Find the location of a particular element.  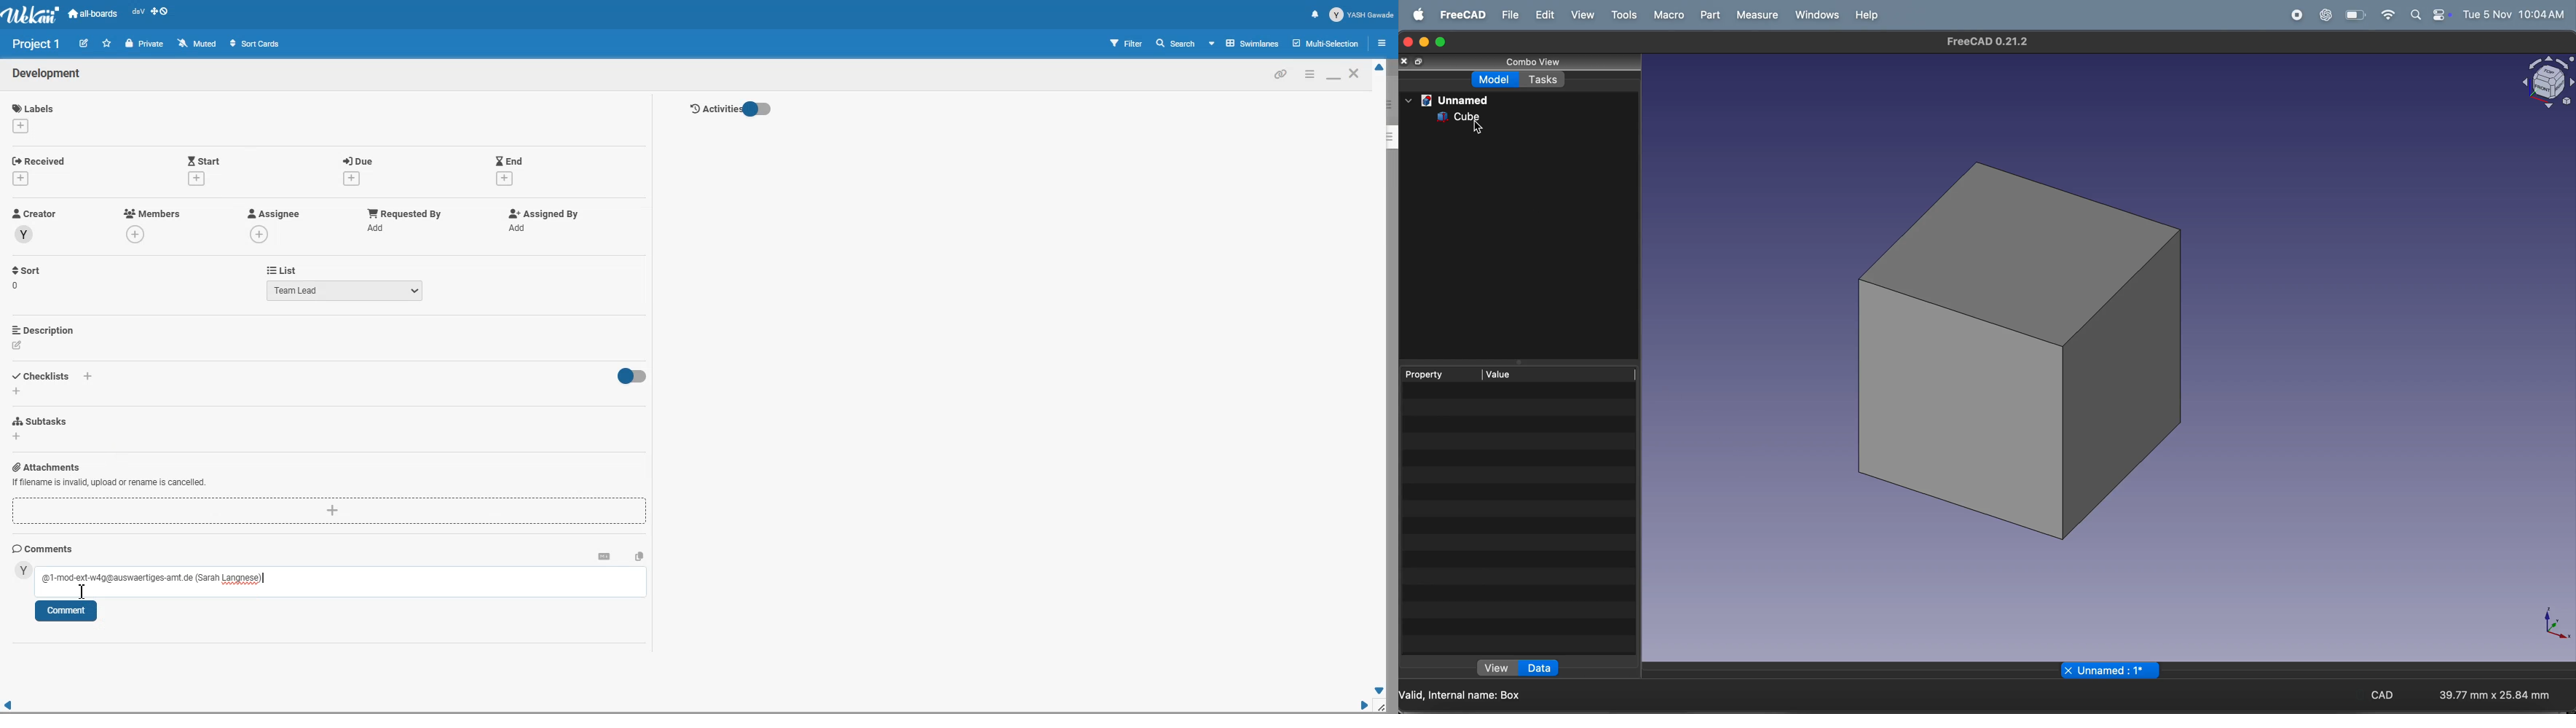

Text is located at coordinates (37, 44).